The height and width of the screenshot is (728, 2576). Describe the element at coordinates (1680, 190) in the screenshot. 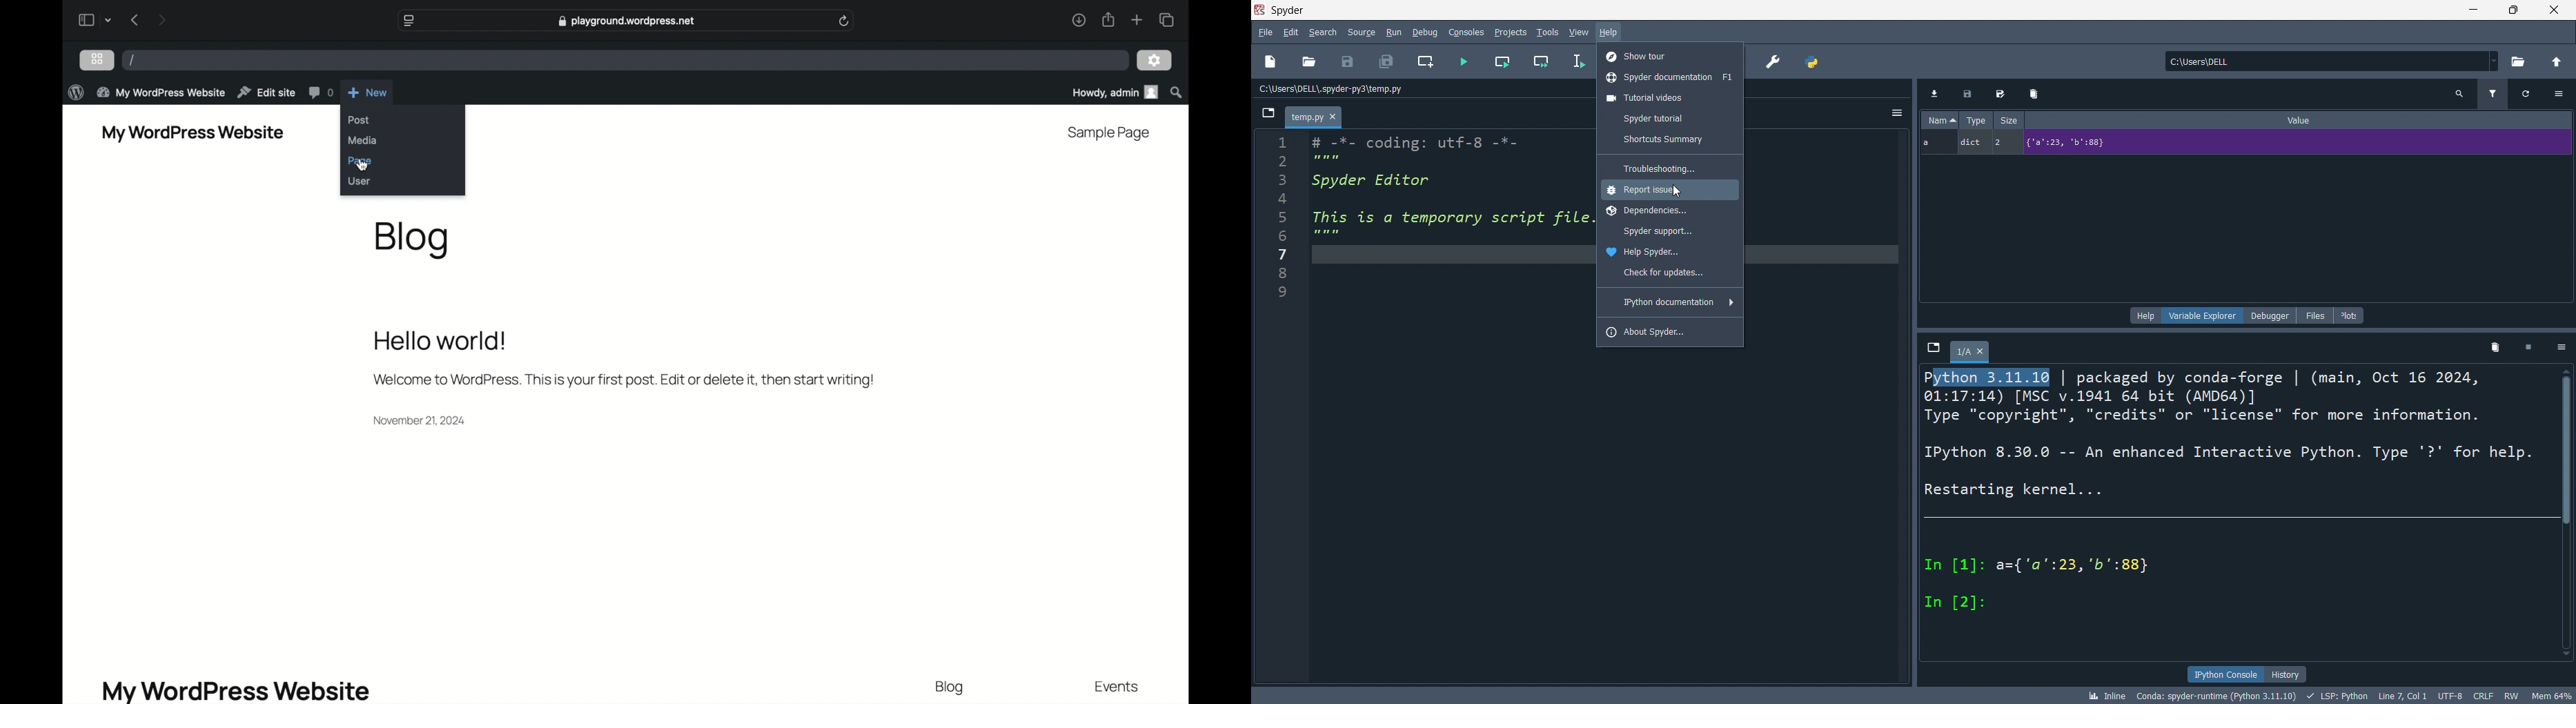

I see `Cursor` at that location.